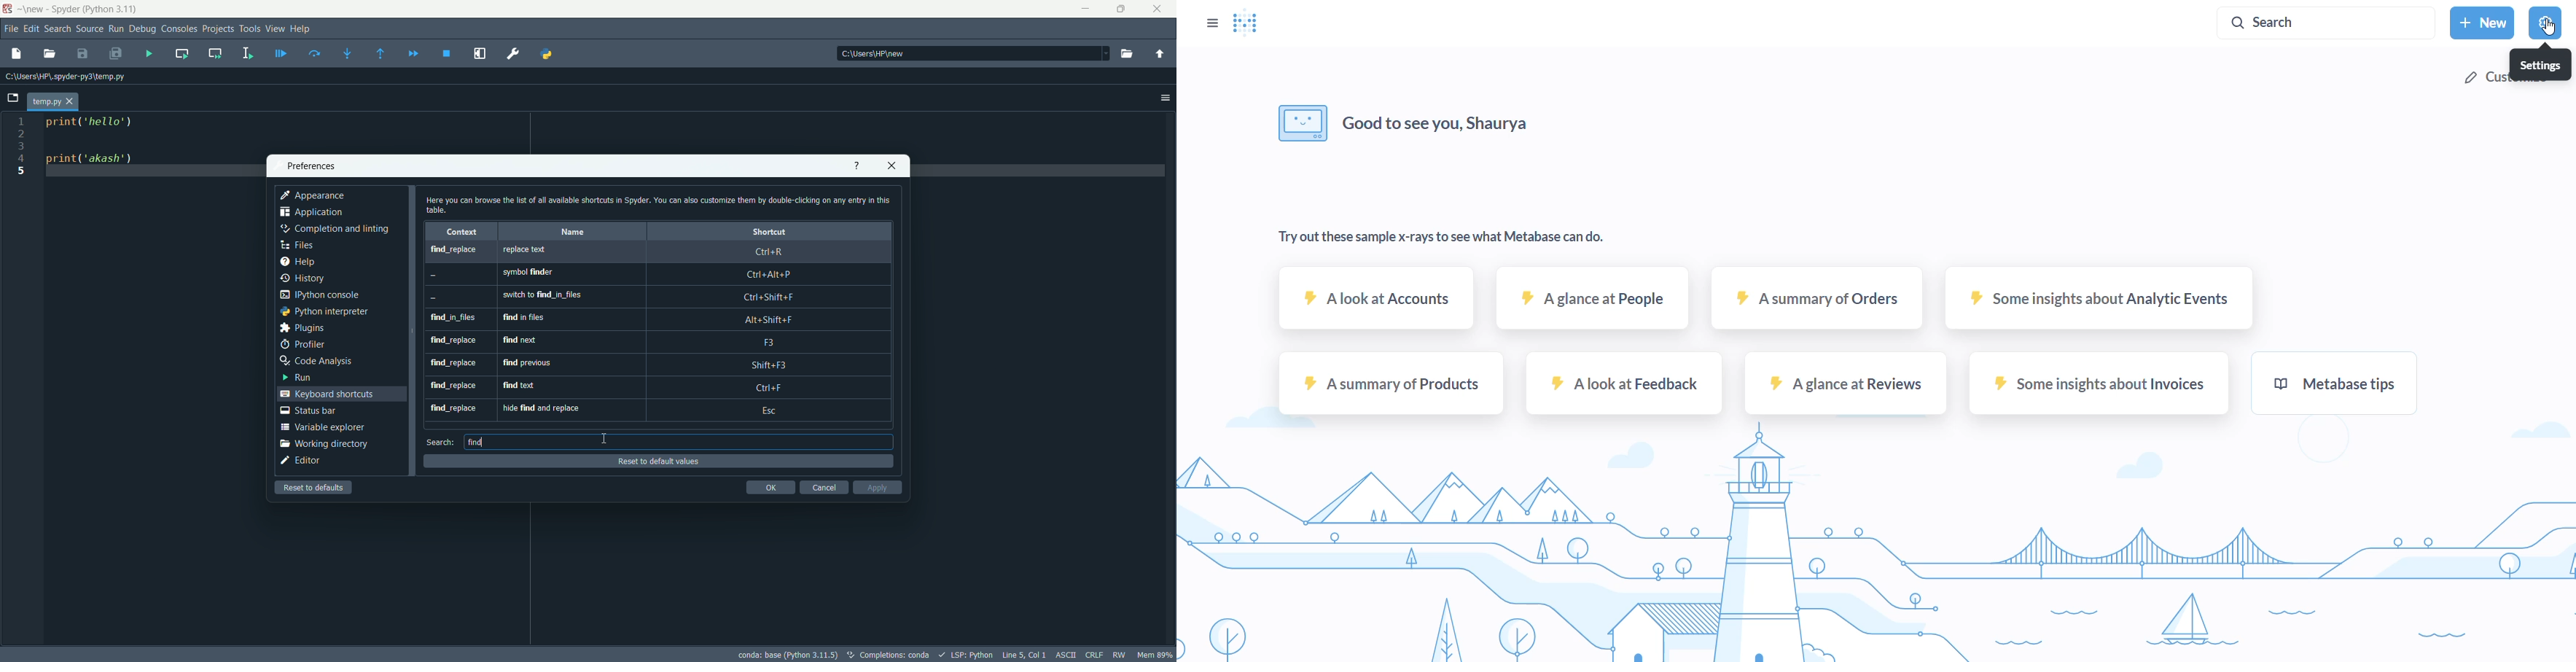 The height and width of the screenshot is (672, 2576). I want to click on 4, so click(23, 161).